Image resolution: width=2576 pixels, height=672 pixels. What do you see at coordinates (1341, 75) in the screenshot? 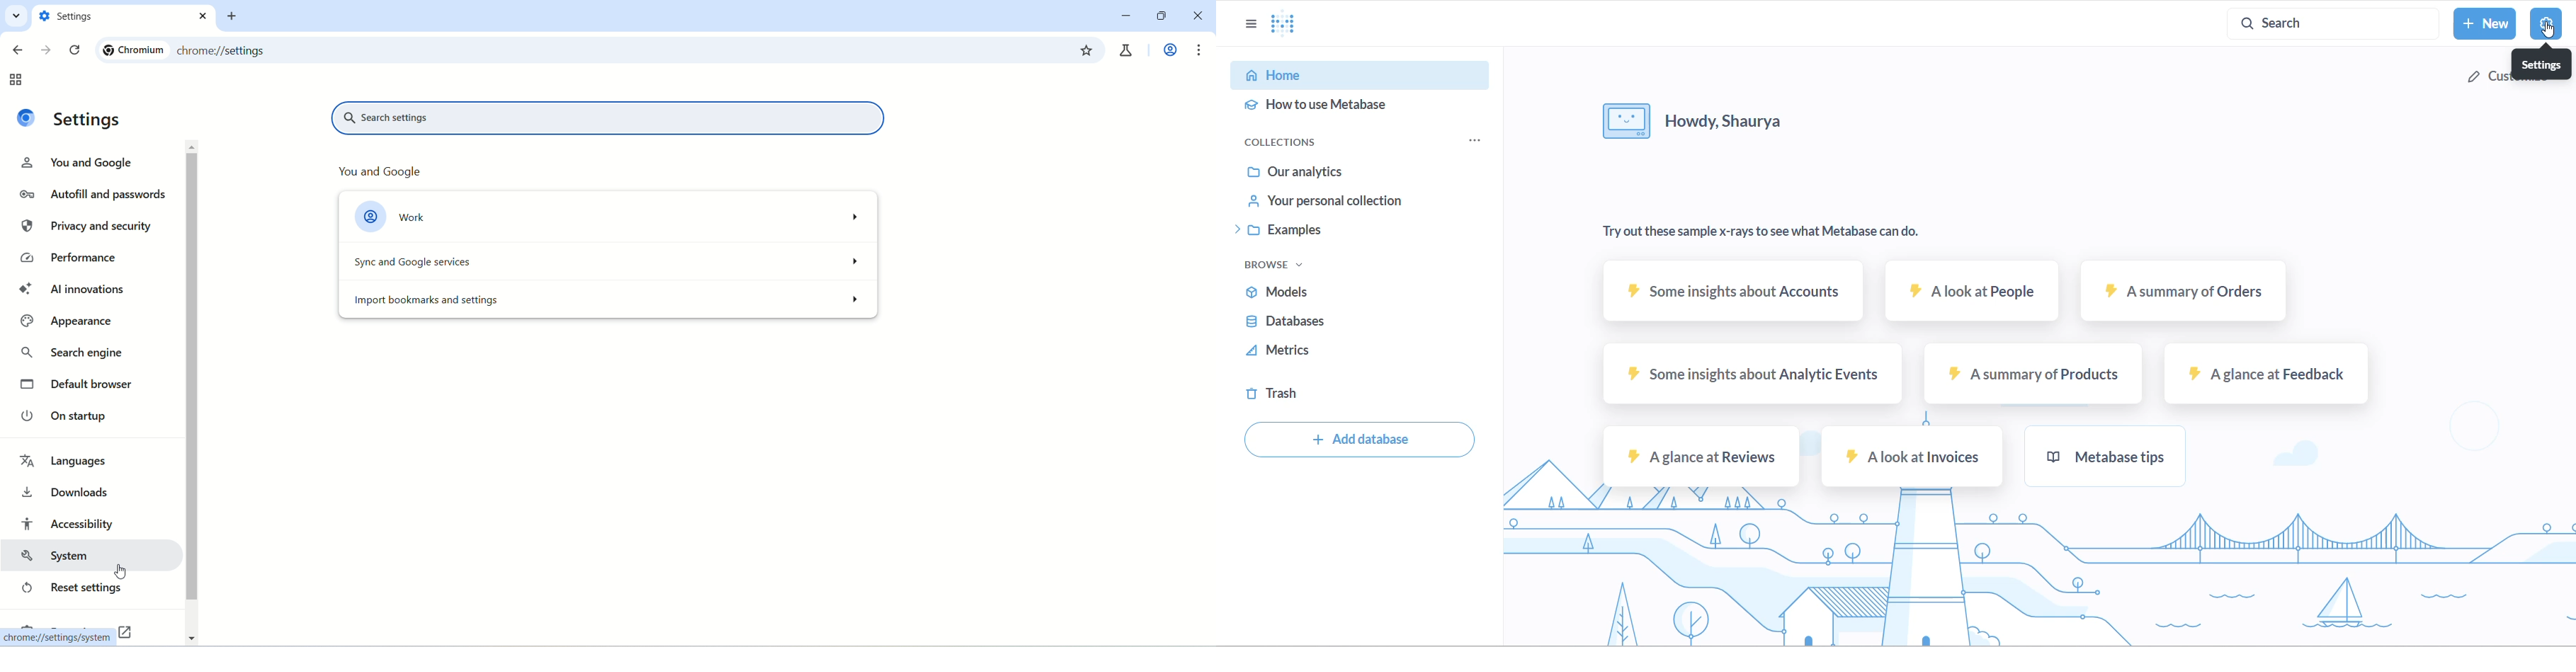
I see `HOME` at bounding box center [1341, 75].